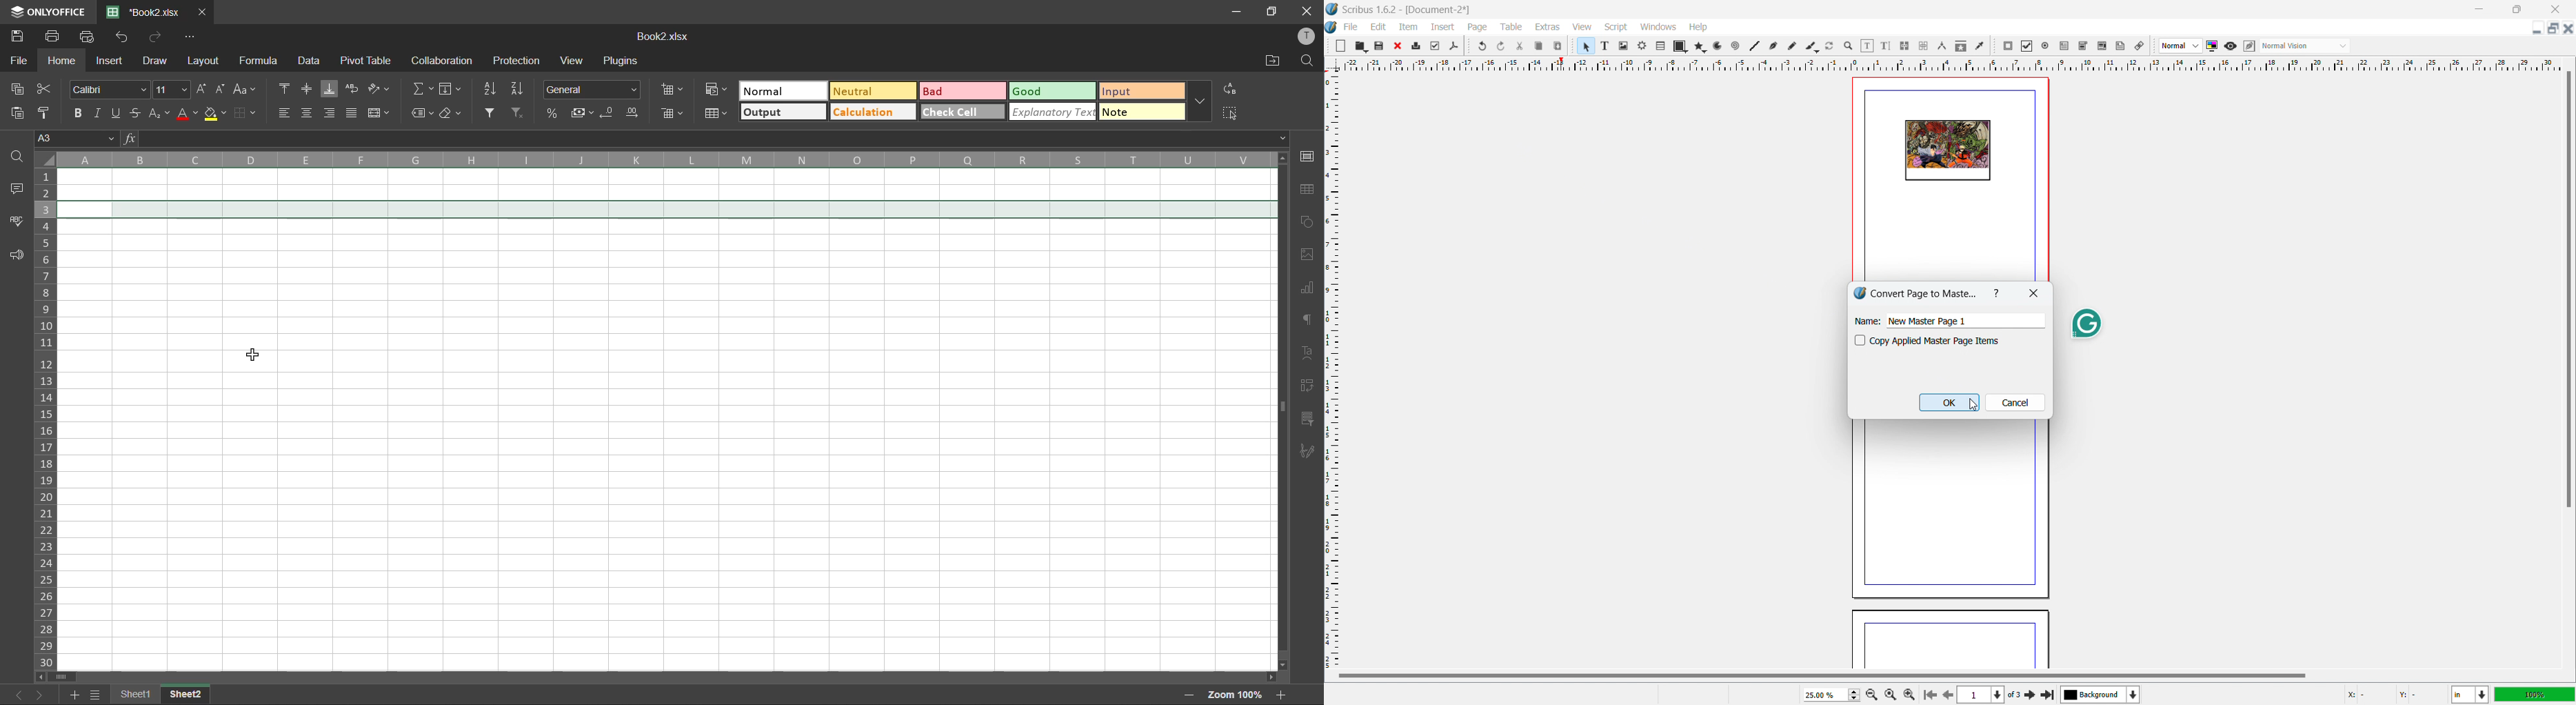 The height and width of the screenshot is (728, 2576). I want to click on normal, so click(784, 92).